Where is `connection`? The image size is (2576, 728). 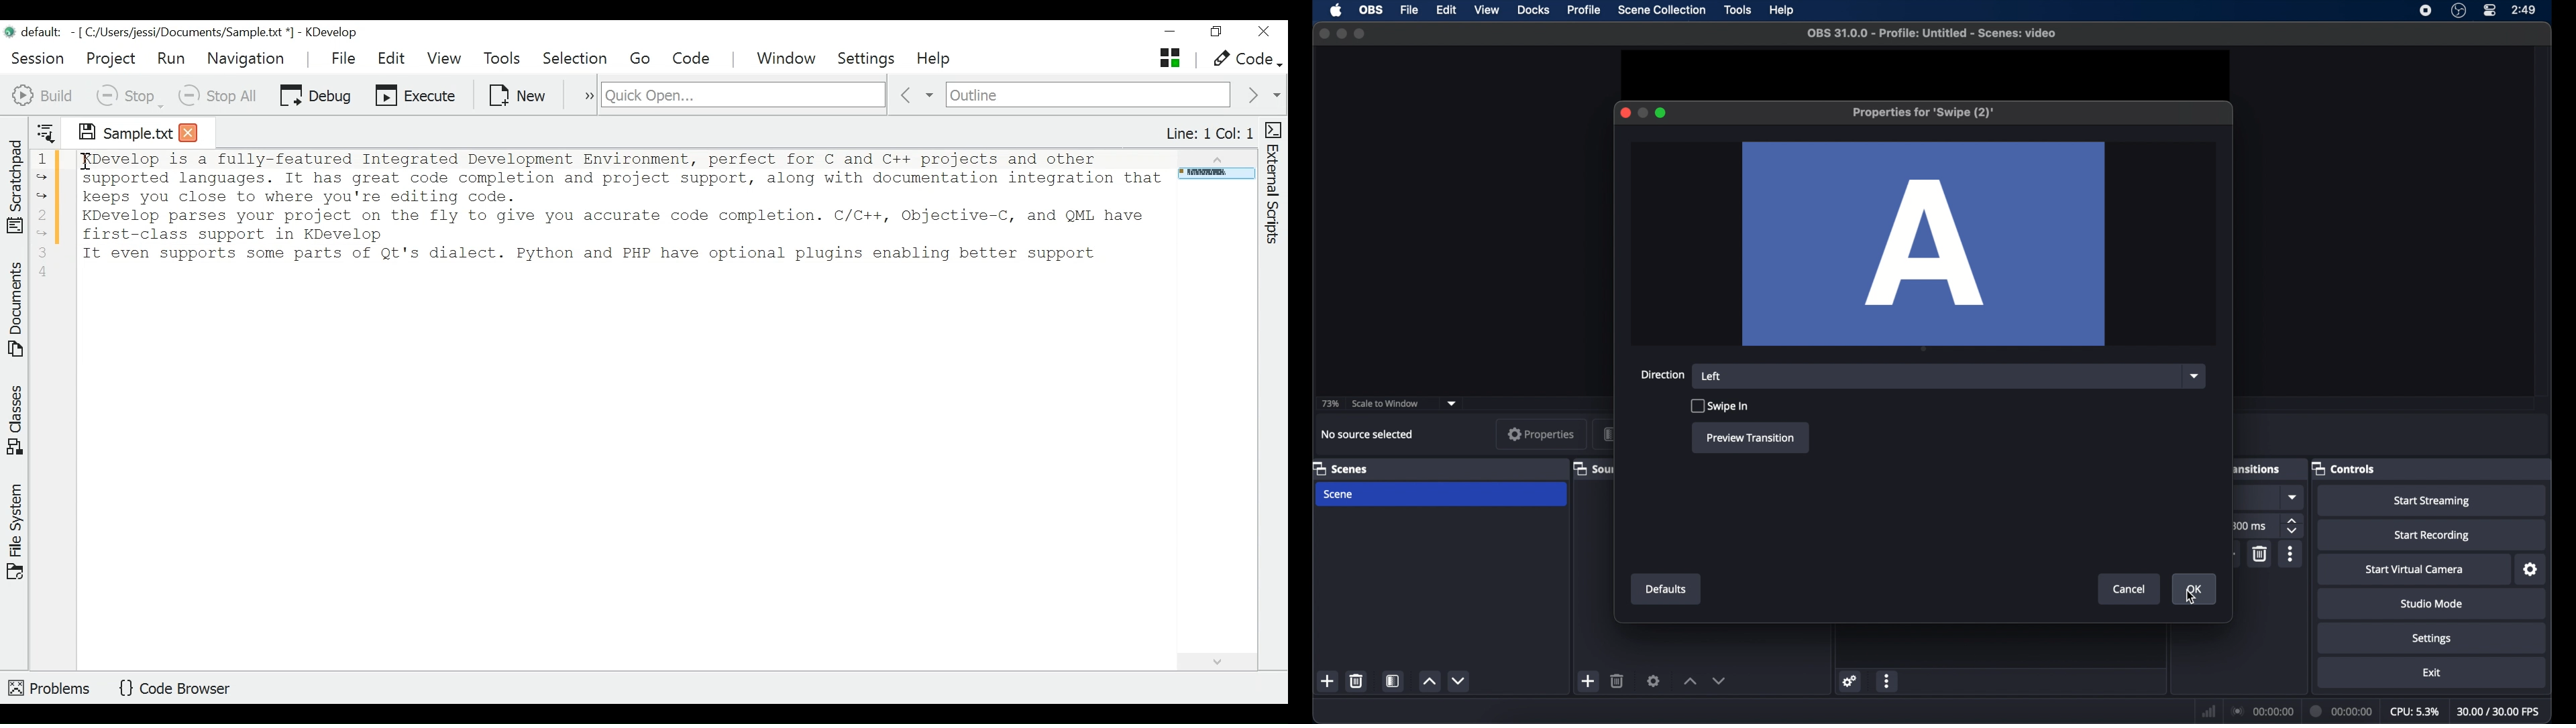 connection is located at coordinates (2261, 711).